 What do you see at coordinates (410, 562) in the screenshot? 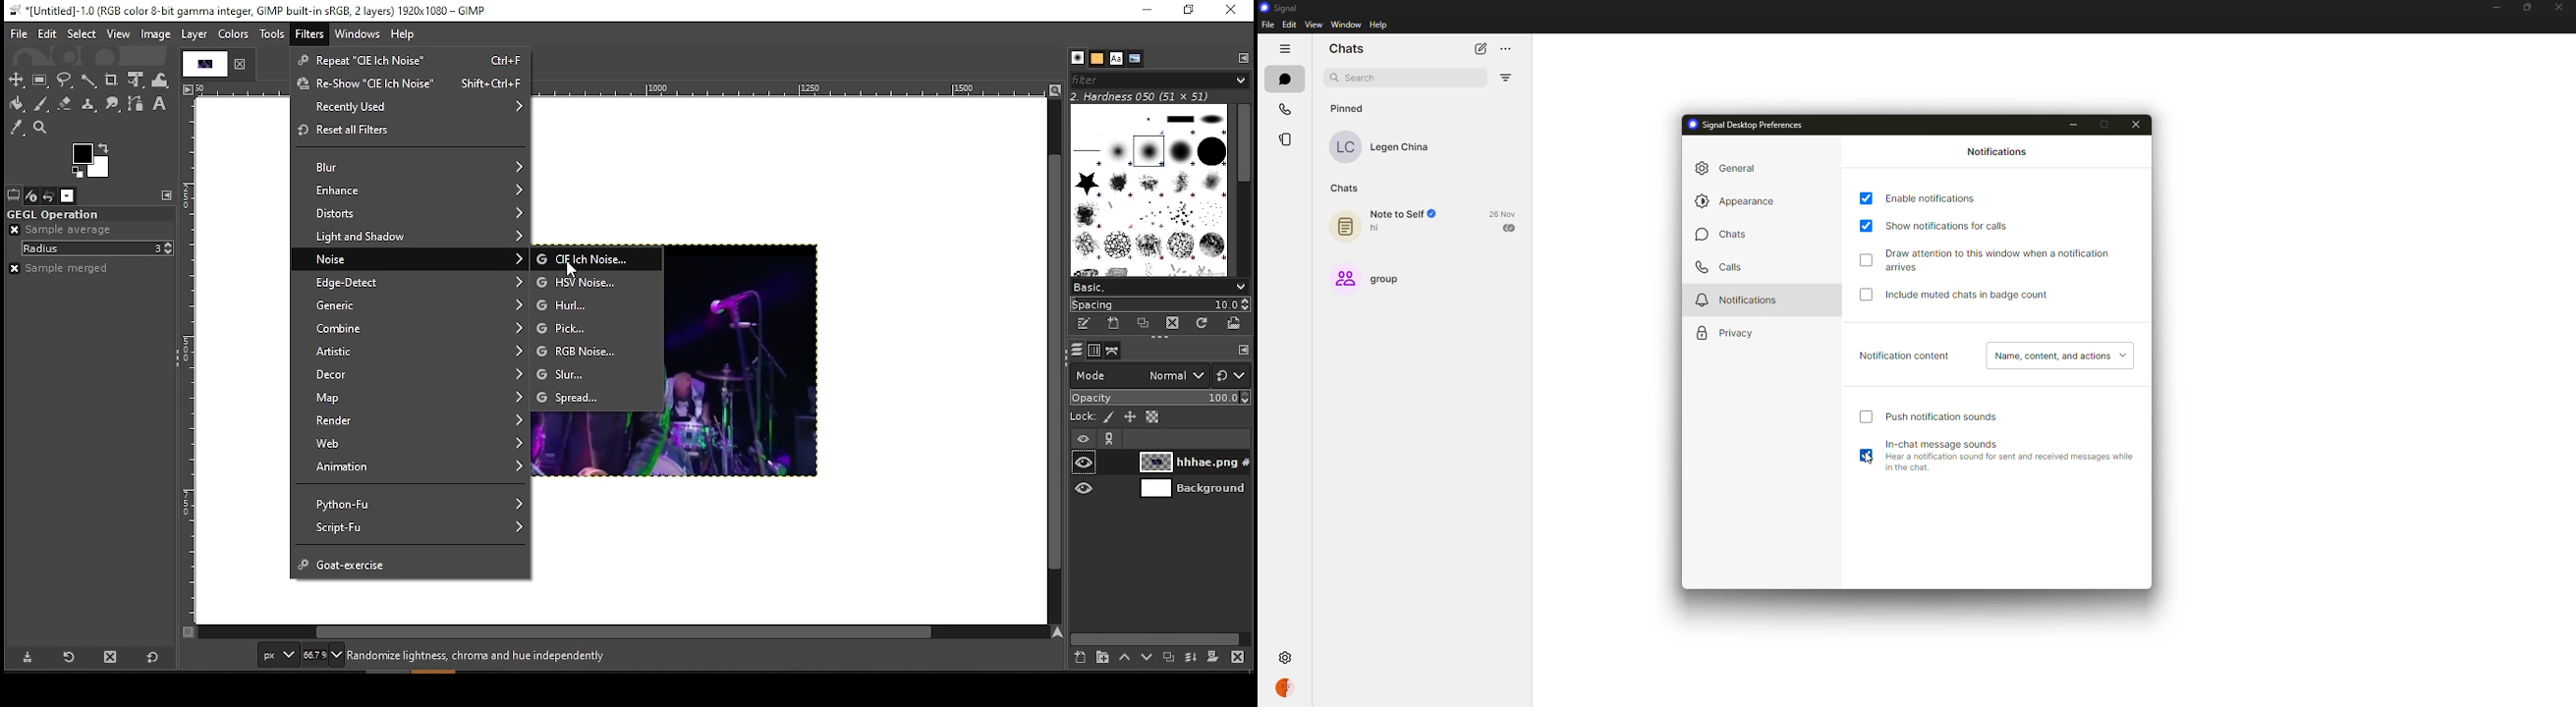
I see `goat exercise` at bounding box center [410, 562].